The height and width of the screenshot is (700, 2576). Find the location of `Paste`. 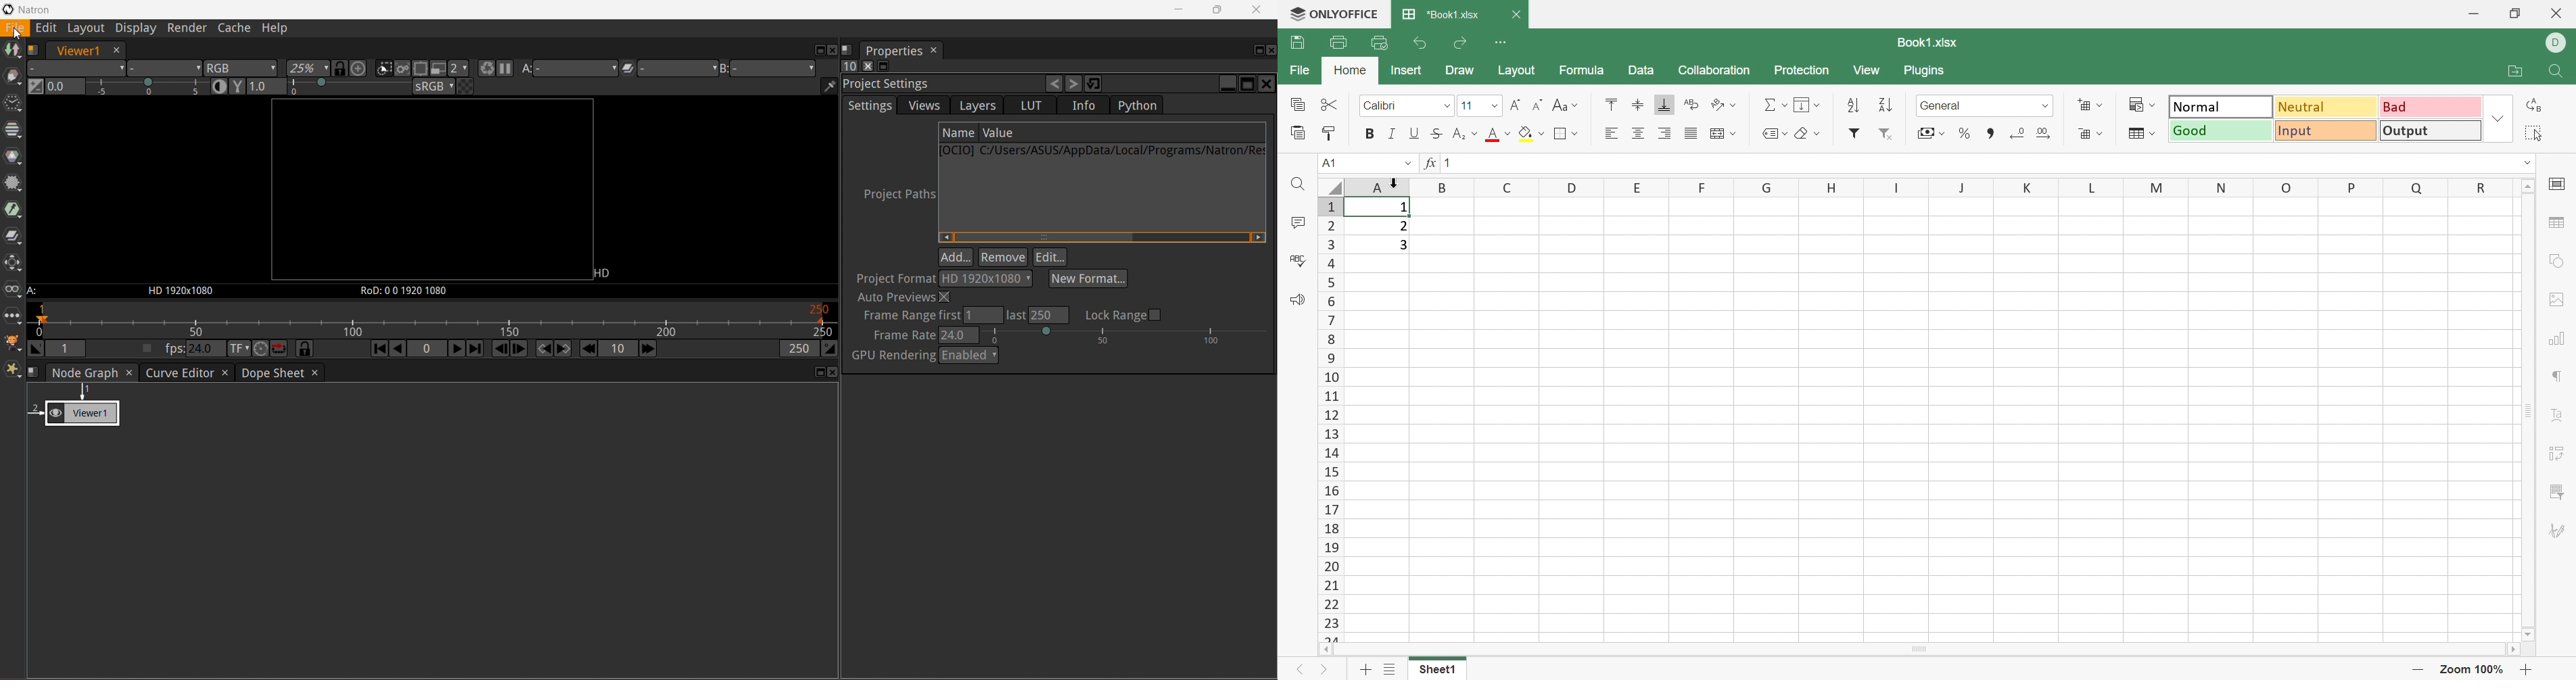

Paste is located at coordinates (1298, 132).